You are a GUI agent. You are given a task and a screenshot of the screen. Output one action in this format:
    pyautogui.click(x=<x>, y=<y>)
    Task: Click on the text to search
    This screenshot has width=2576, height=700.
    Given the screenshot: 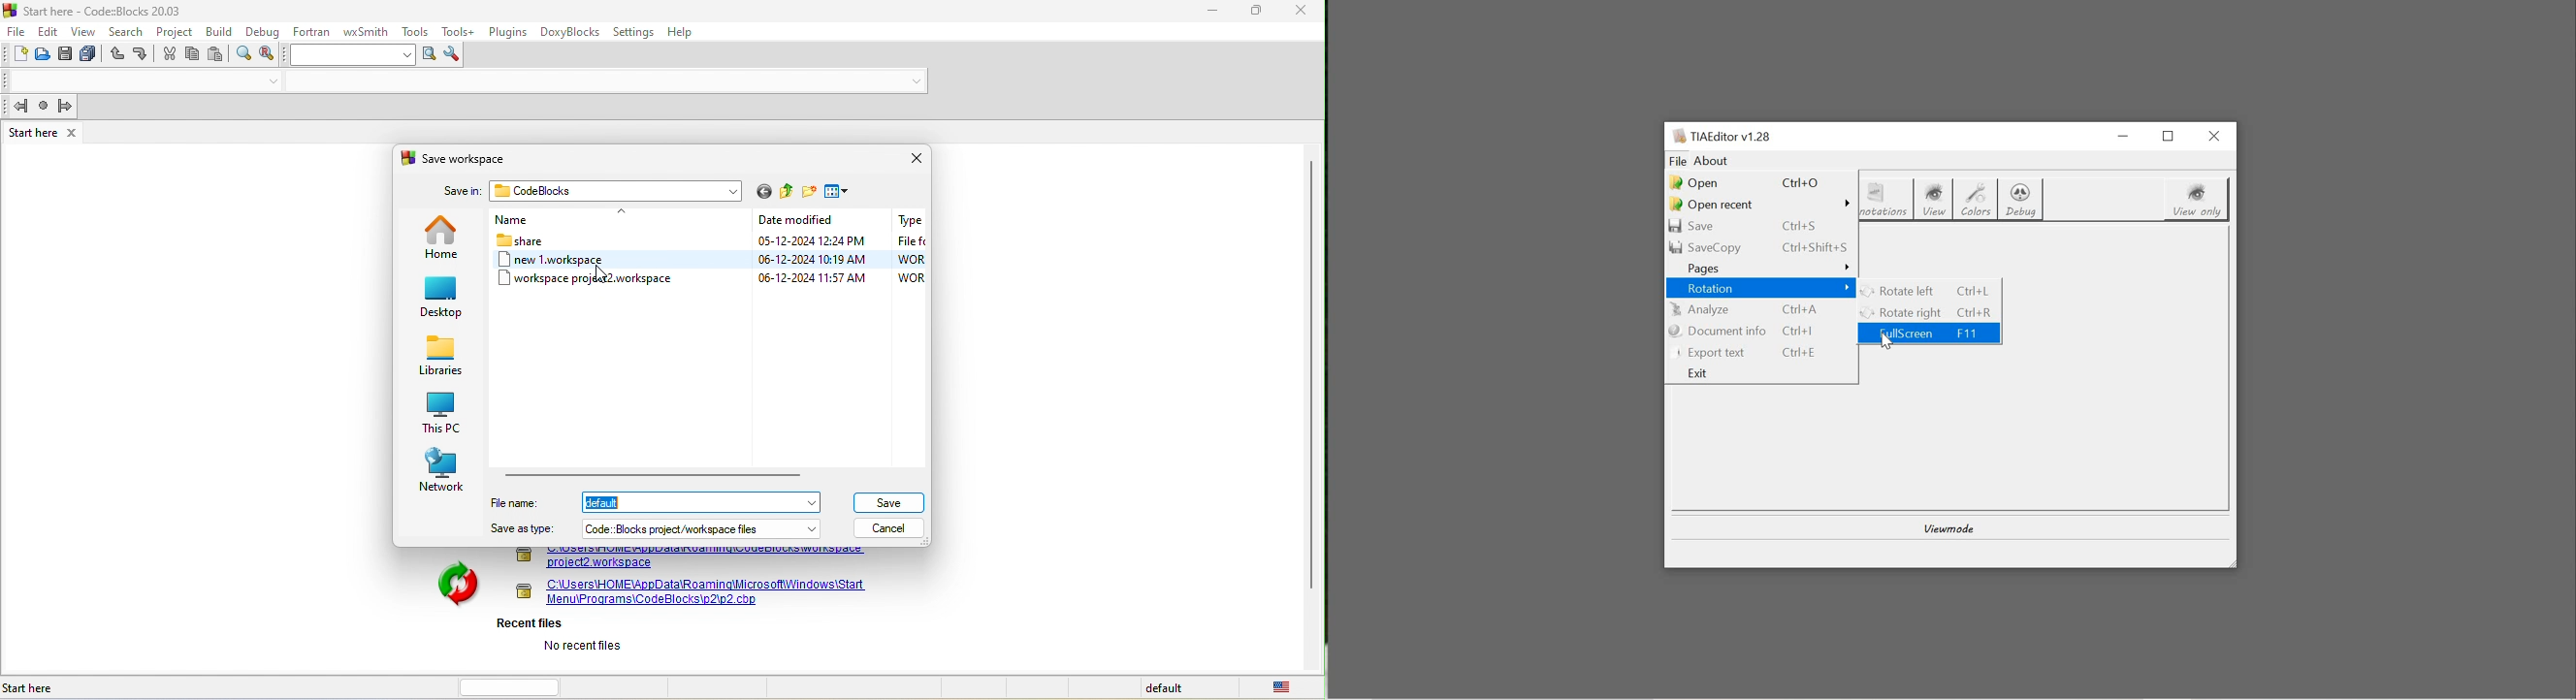 What is the action you would take?
    pyautogui.click(x=353, y=54)
    